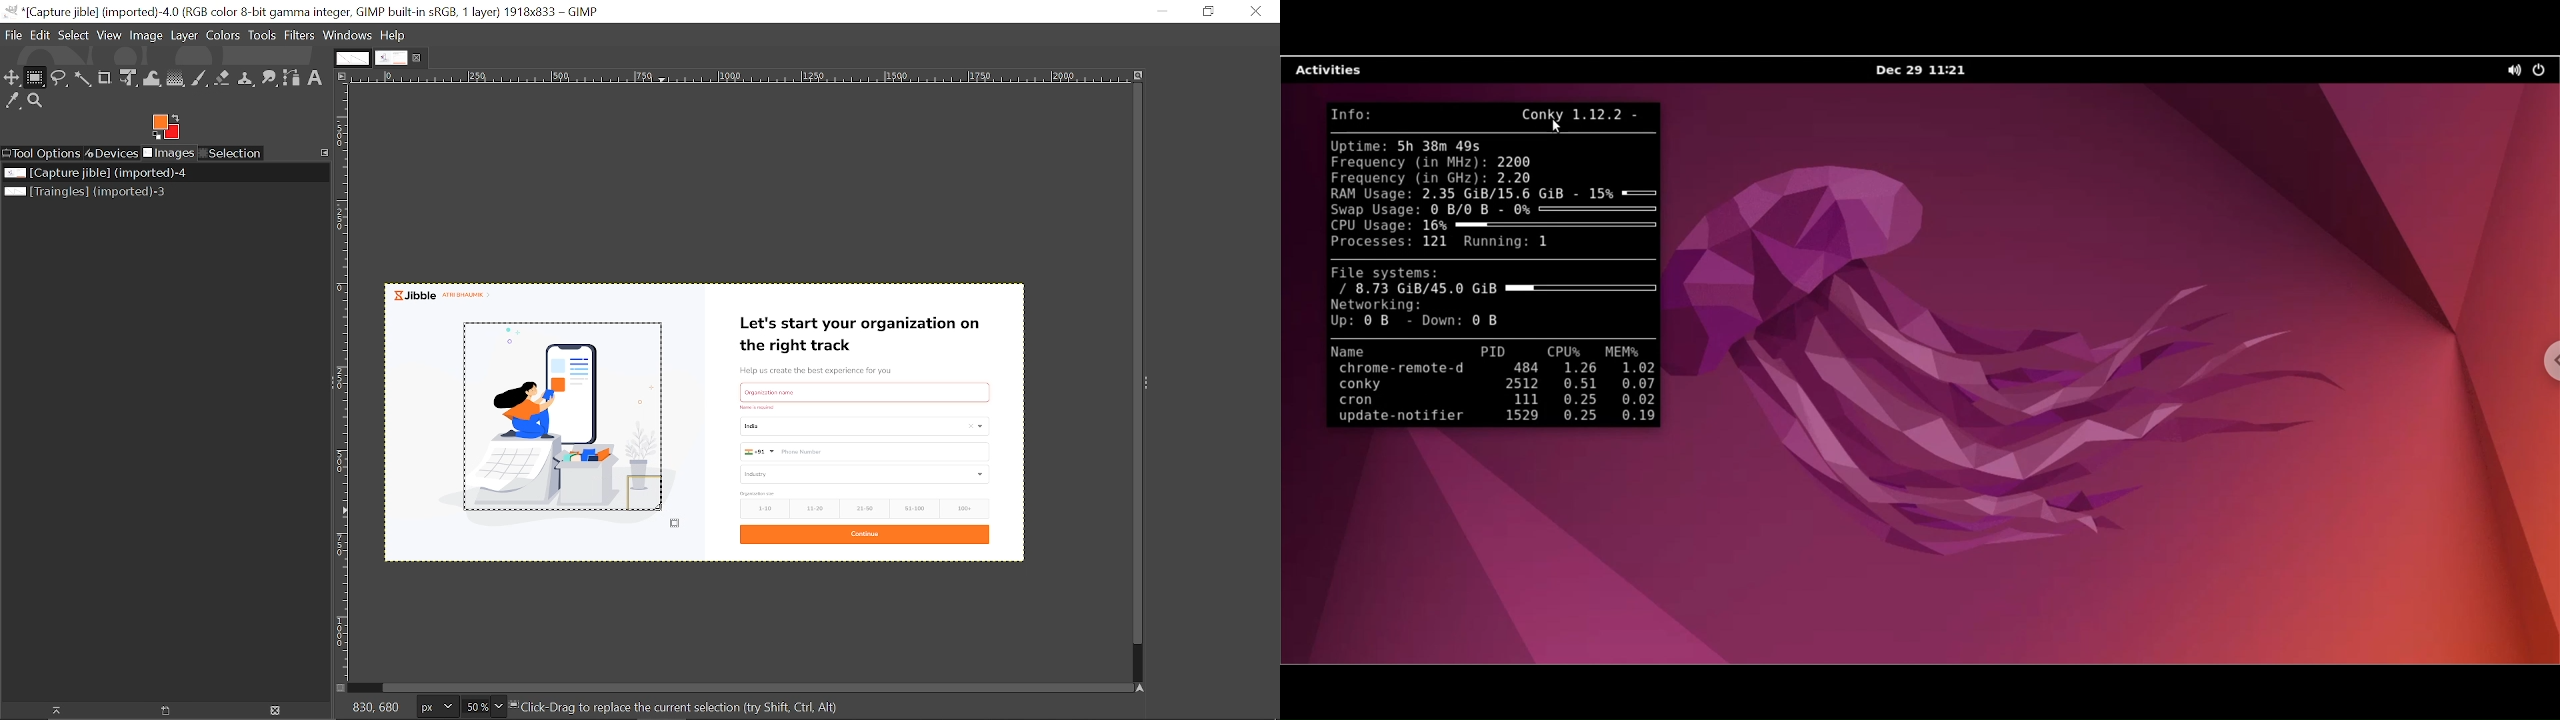 This screenshot has width=2576, height=728. What do you see at coordinates (303, 11) in the screenshot?
I see `Current window` at bounding box center [303, 11].